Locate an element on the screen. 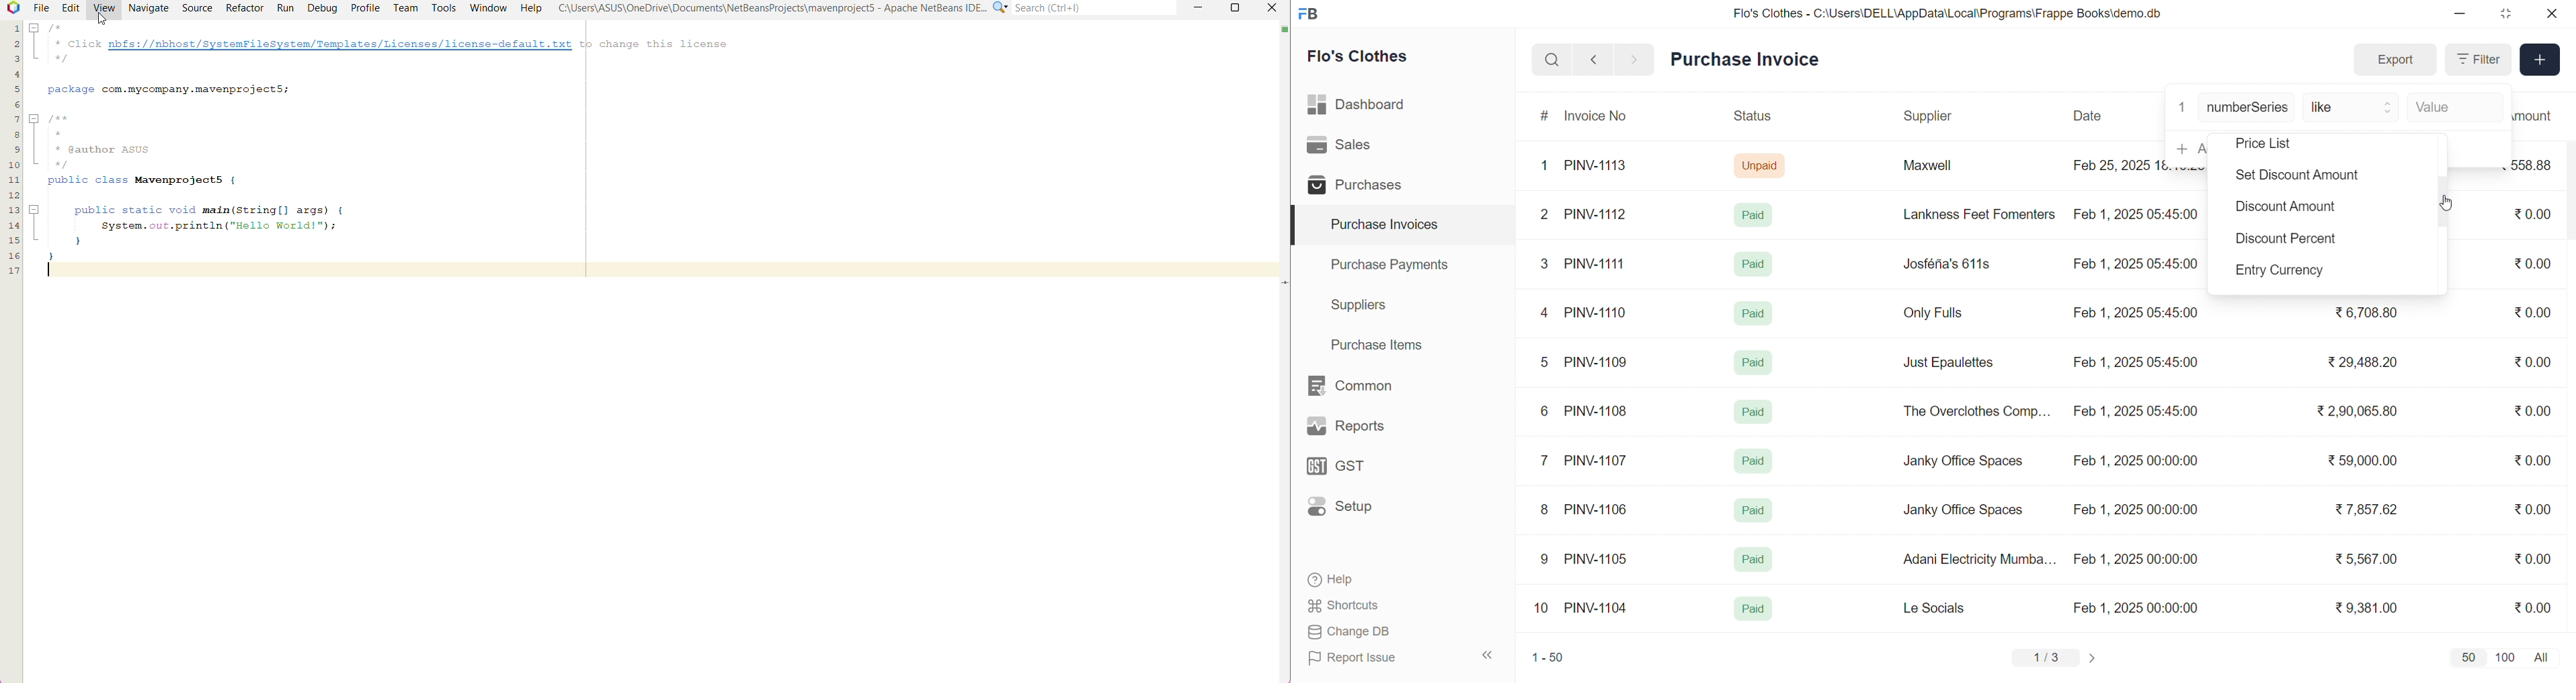  Purchases is located at coordinates (1360, 187).